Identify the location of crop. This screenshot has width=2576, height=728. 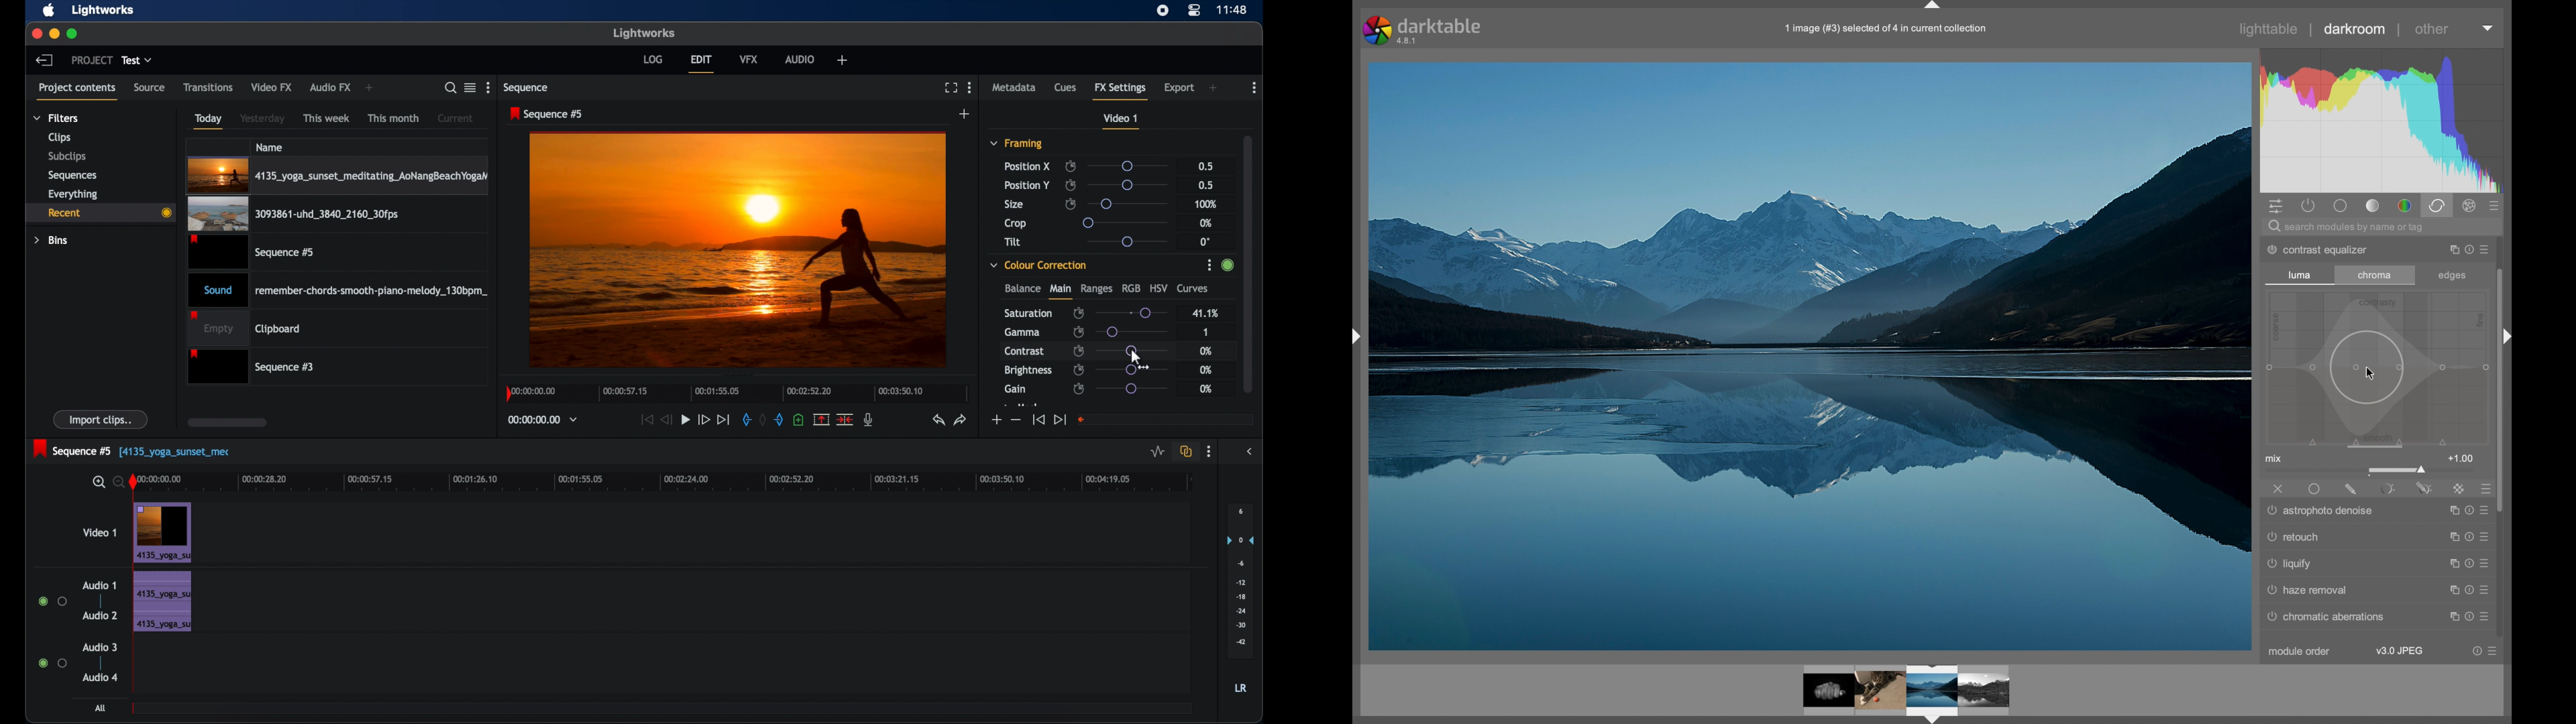
(1016, 223).